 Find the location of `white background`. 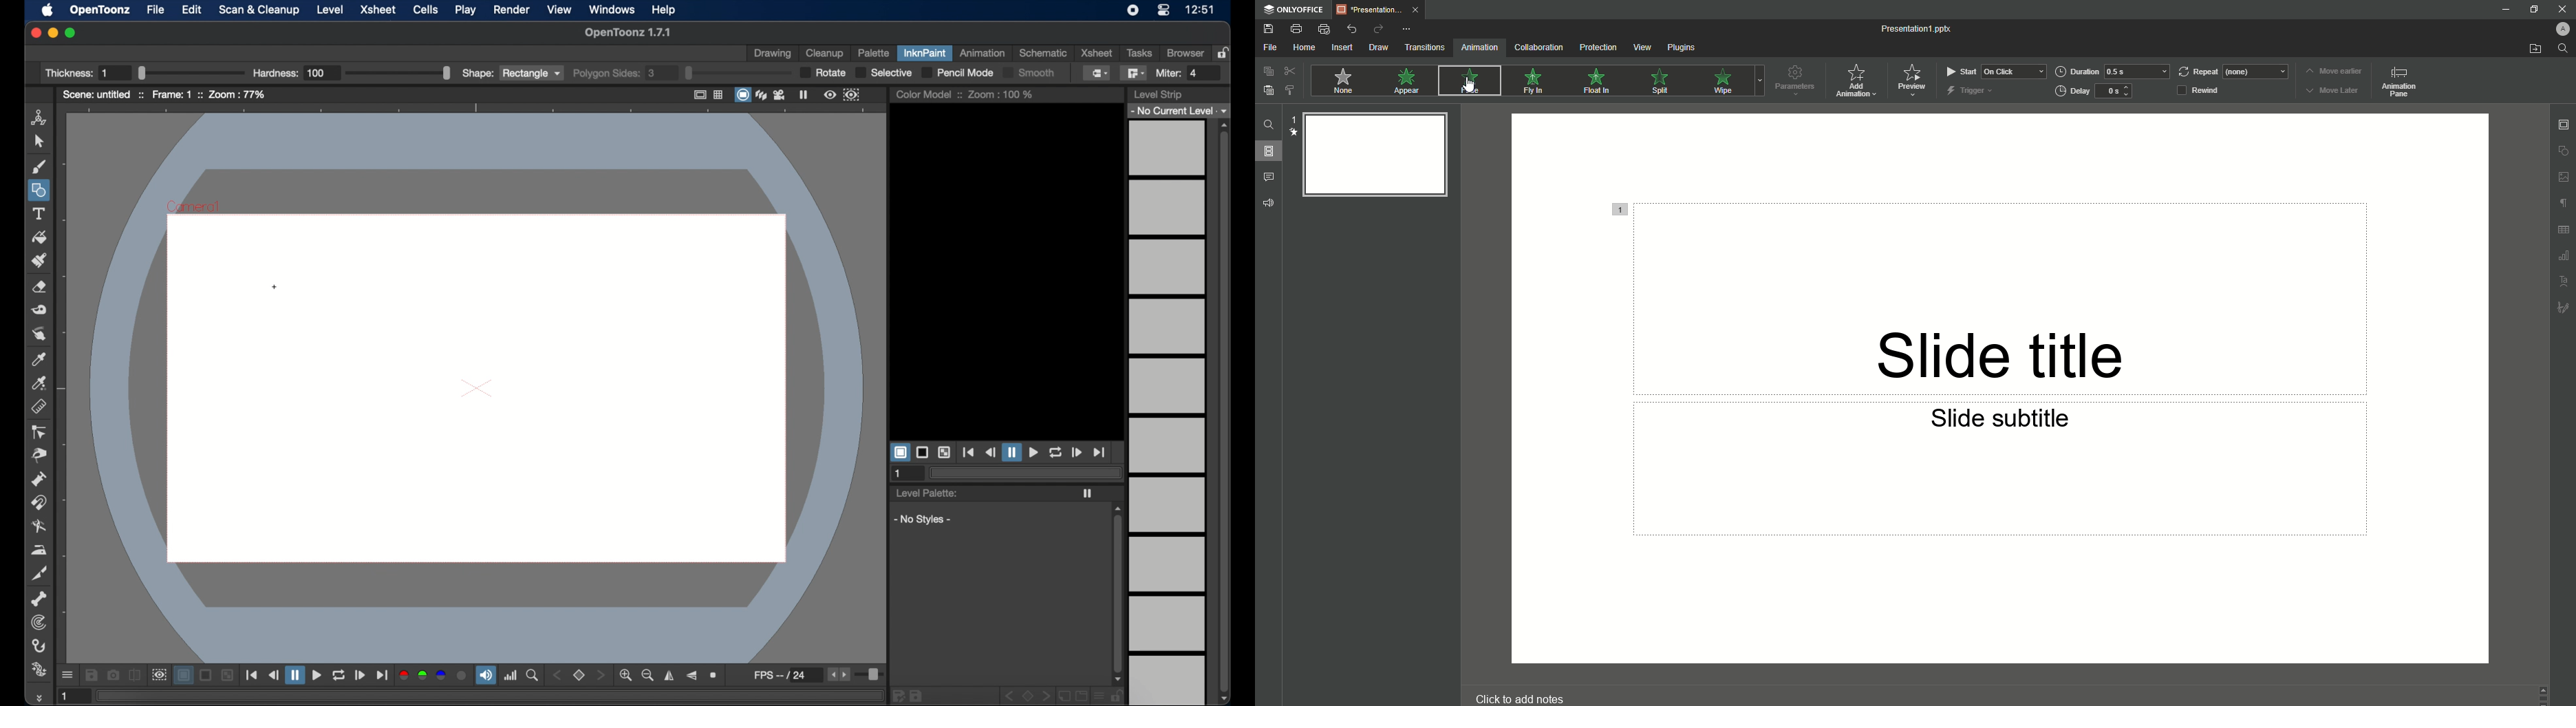

white background is located at coordinates (183, 675).